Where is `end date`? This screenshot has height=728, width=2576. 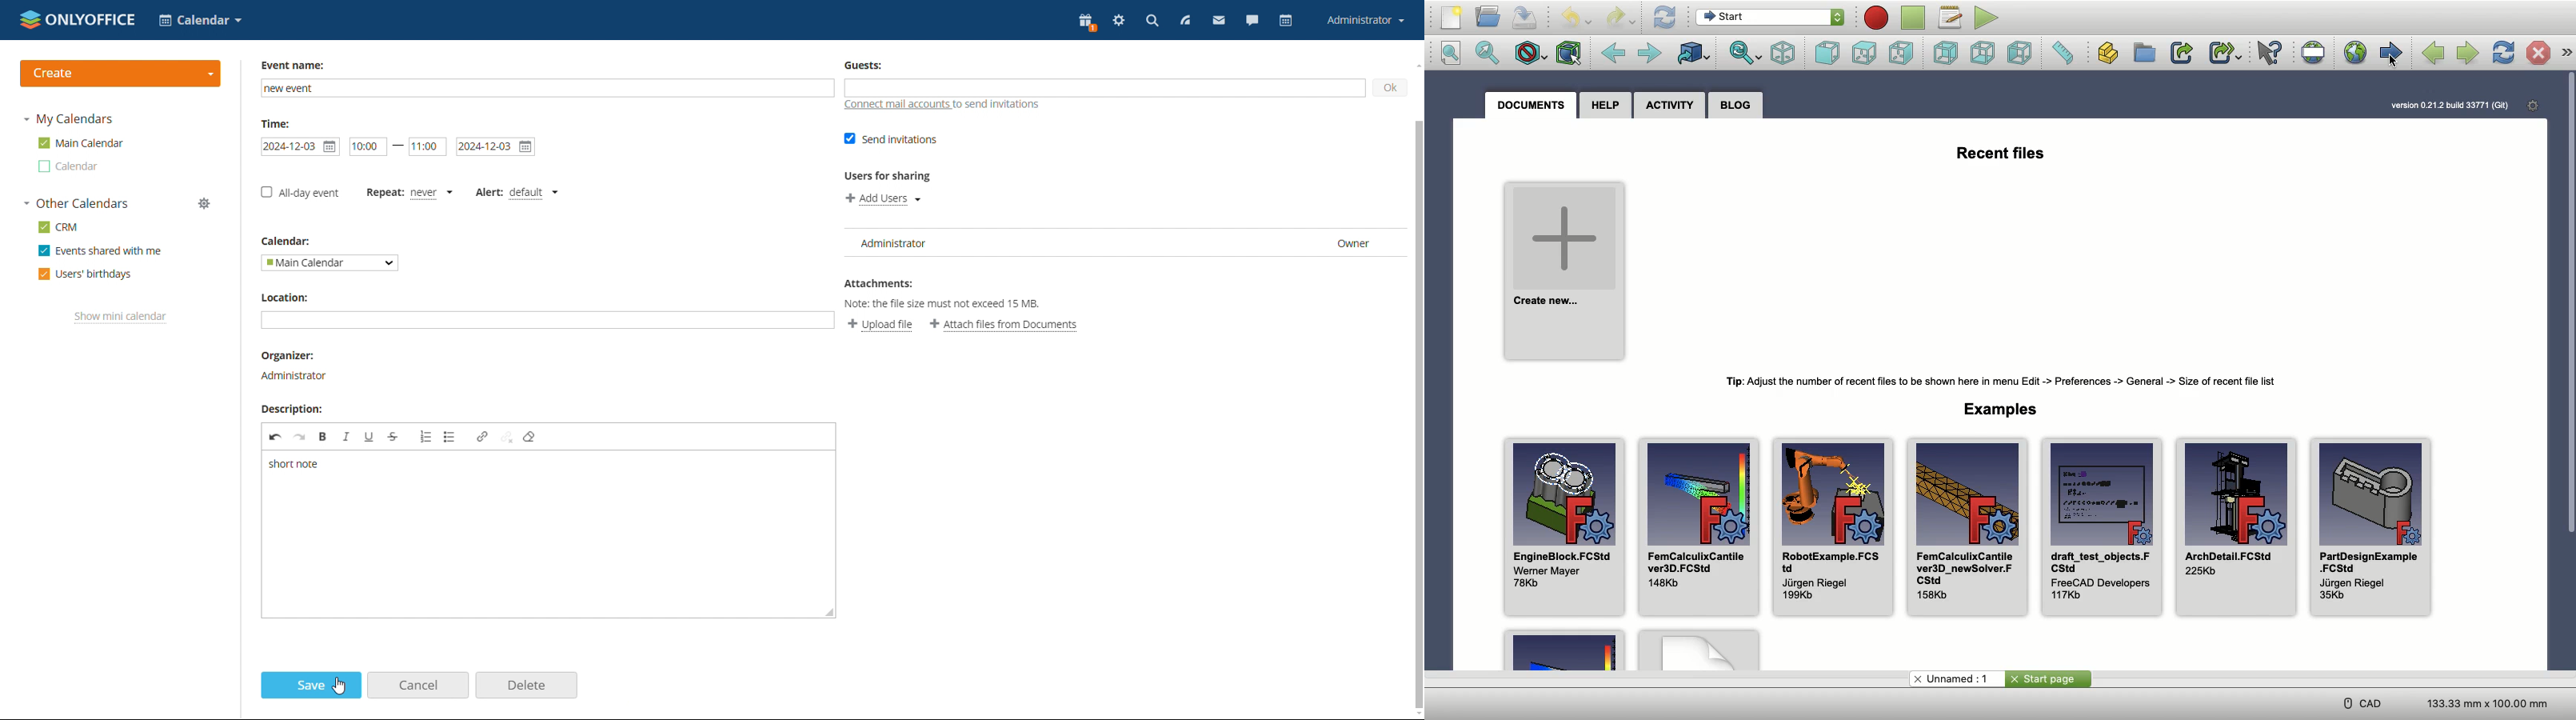 end date is located at coordinates (494, 147).